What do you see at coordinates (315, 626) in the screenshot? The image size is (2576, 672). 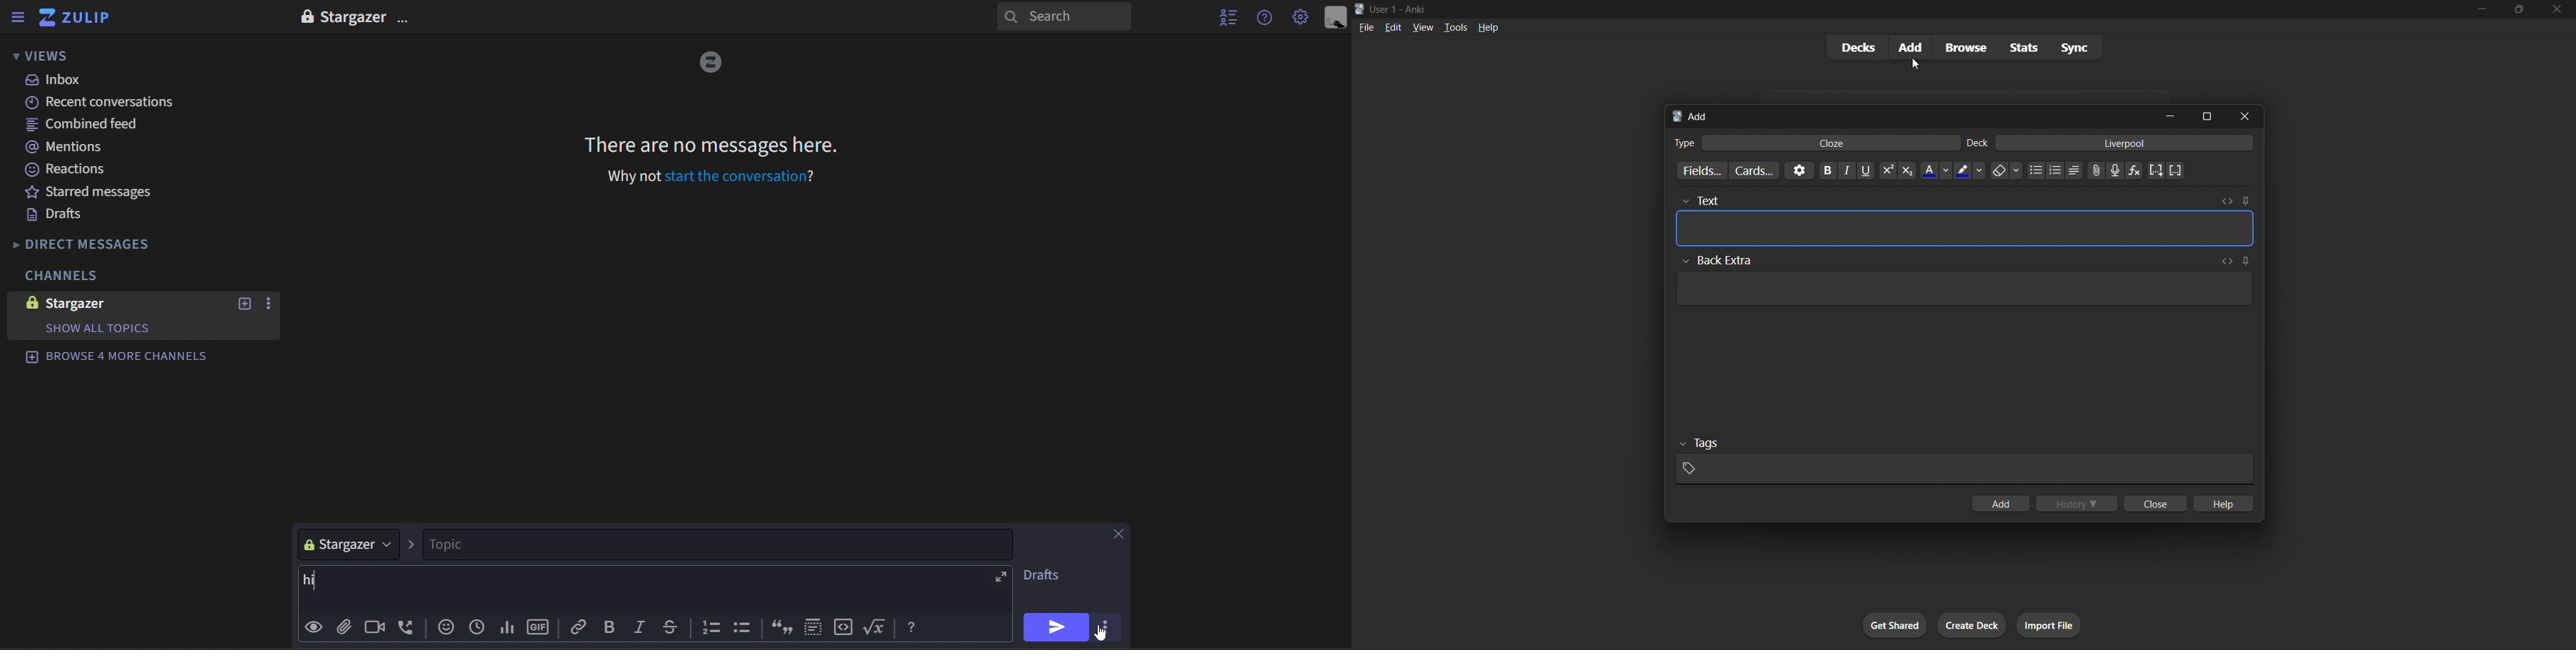 I see `preview` at bounding box center [315, 626].